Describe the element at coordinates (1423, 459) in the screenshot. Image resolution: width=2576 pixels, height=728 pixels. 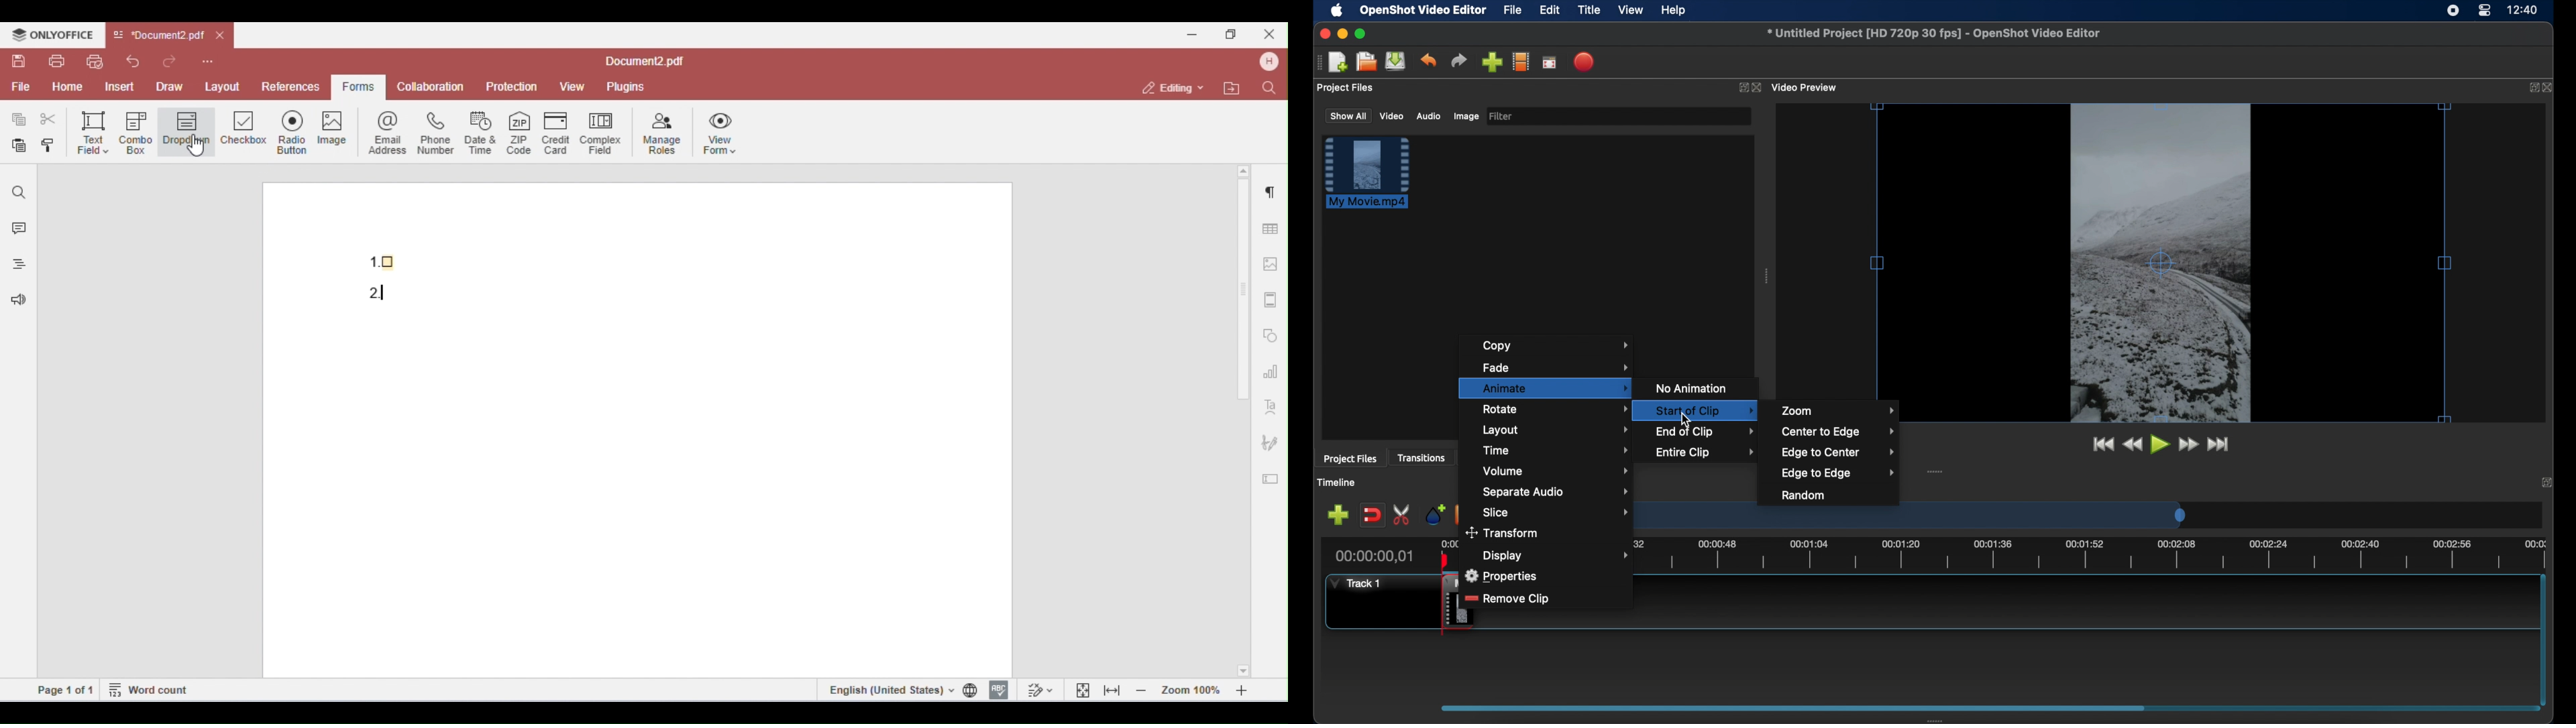
I see `transitions` at that location.